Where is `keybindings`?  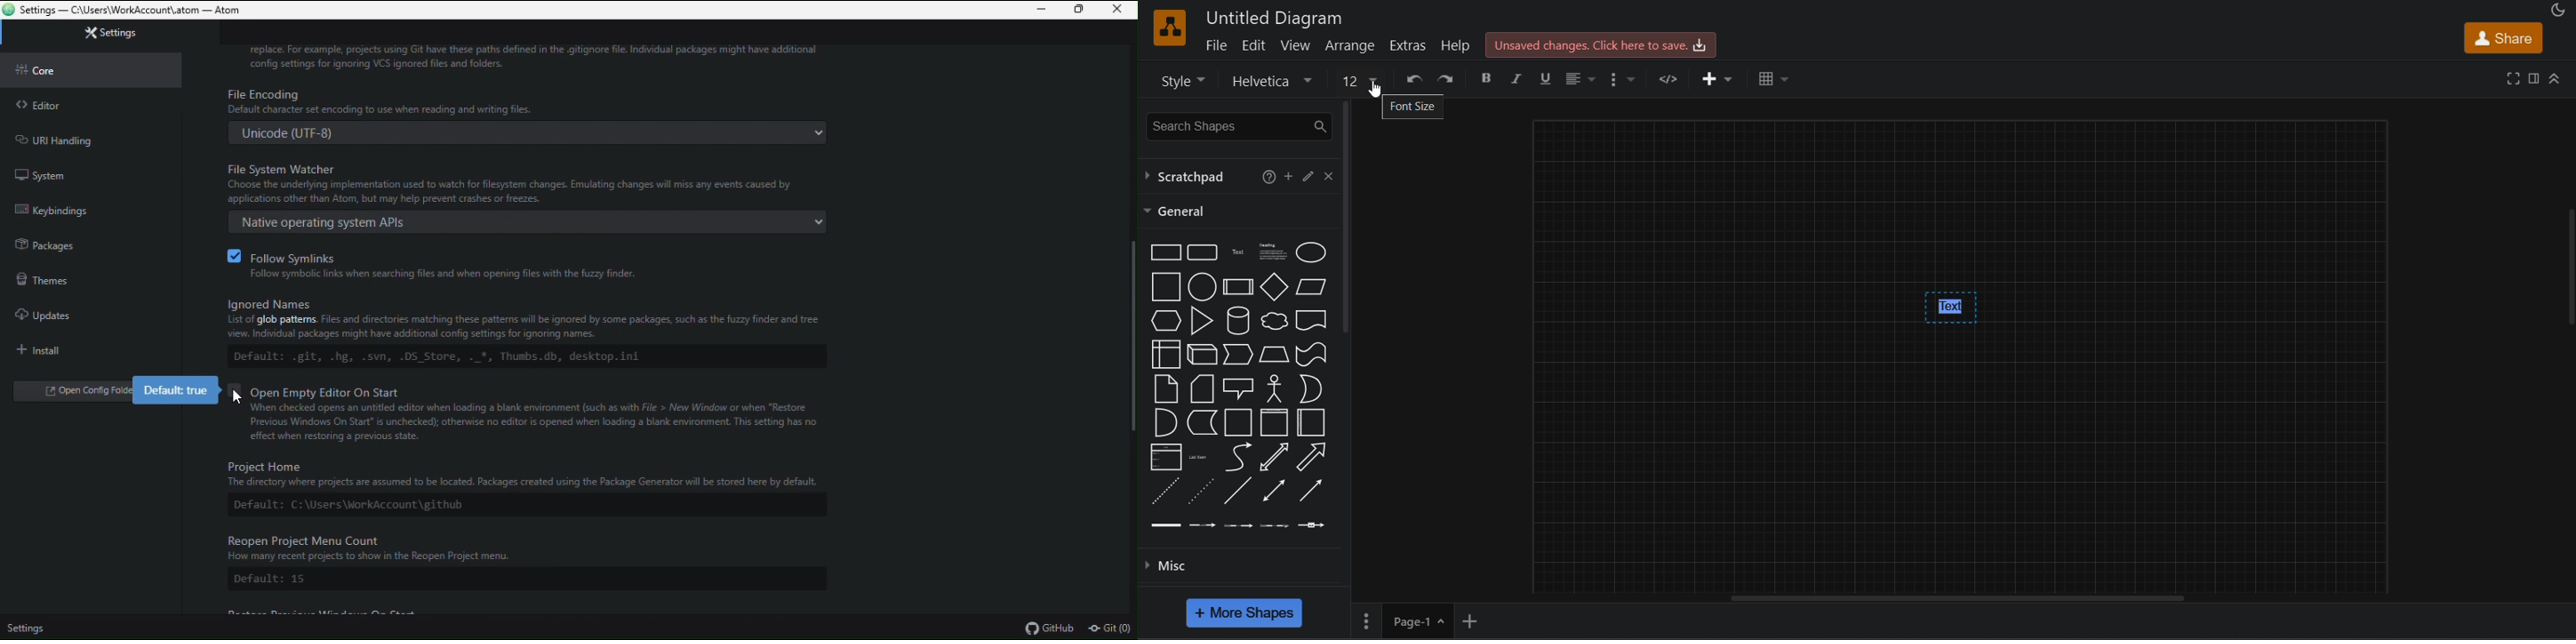 keybindings is located at coordinates (64, 212).